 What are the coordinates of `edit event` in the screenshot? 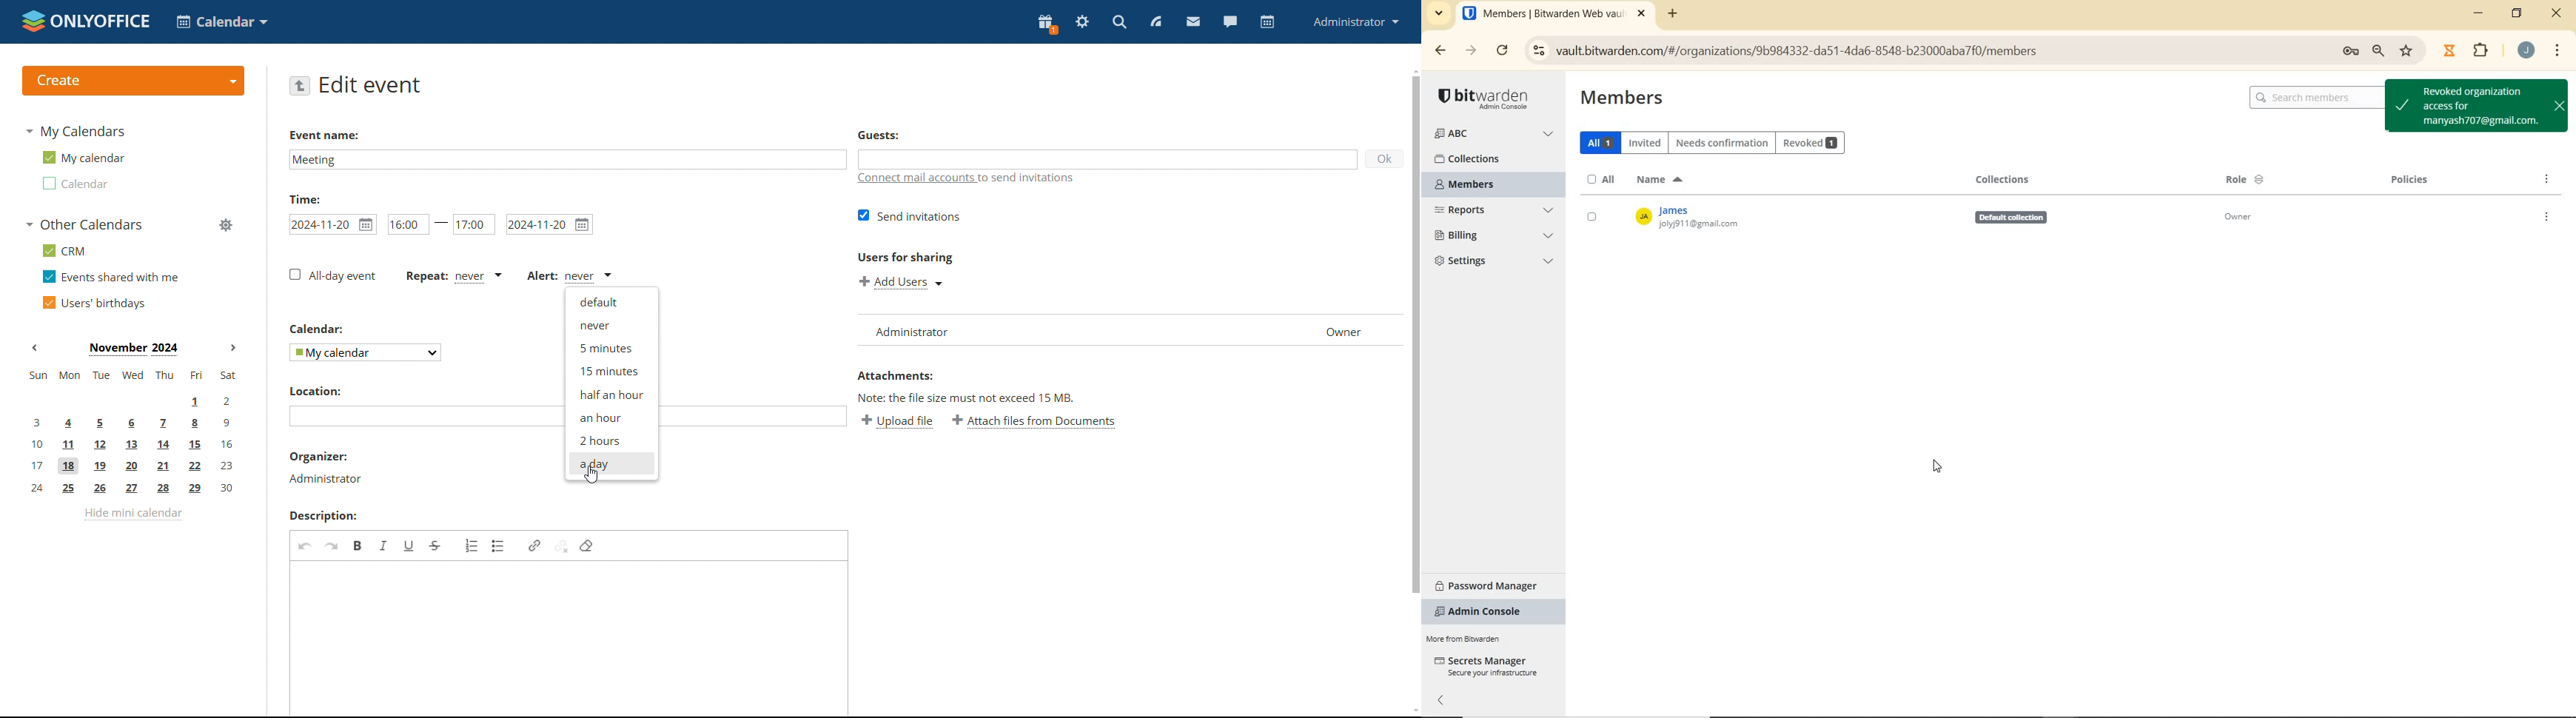 It's located at (370, 85).